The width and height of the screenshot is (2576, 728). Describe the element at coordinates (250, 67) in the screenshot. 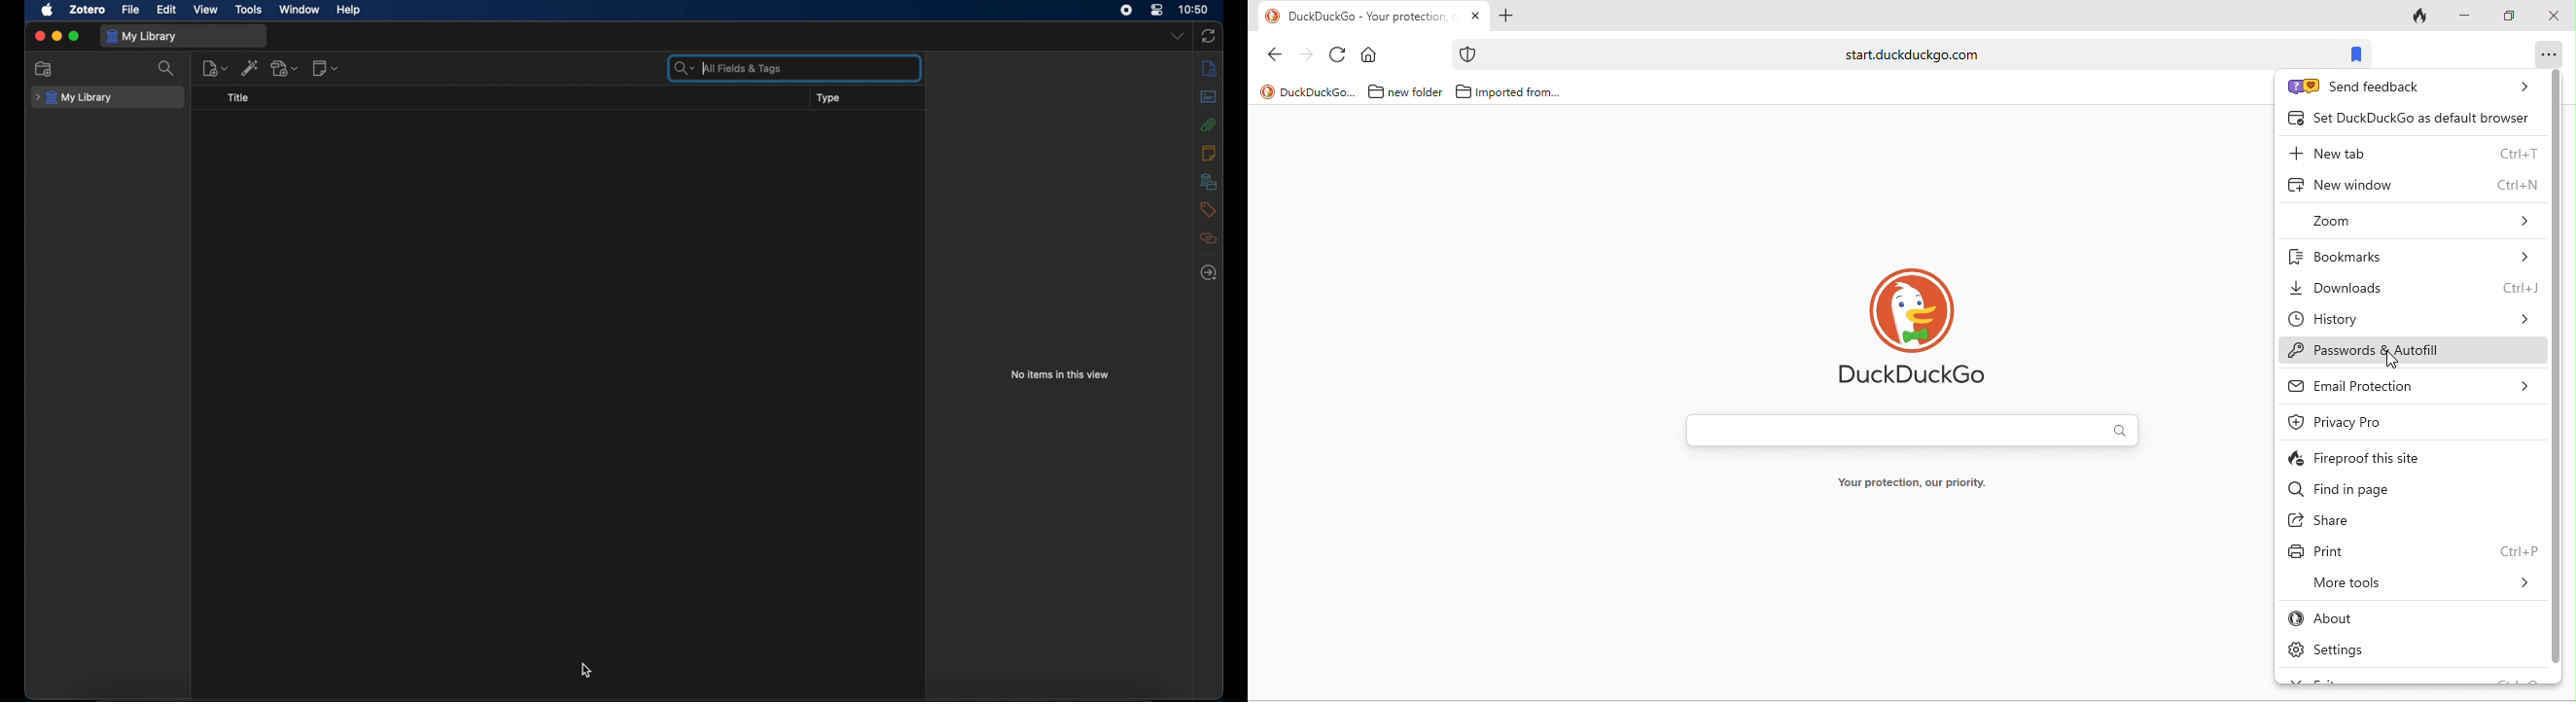

I see `add item by identifier` at that location.